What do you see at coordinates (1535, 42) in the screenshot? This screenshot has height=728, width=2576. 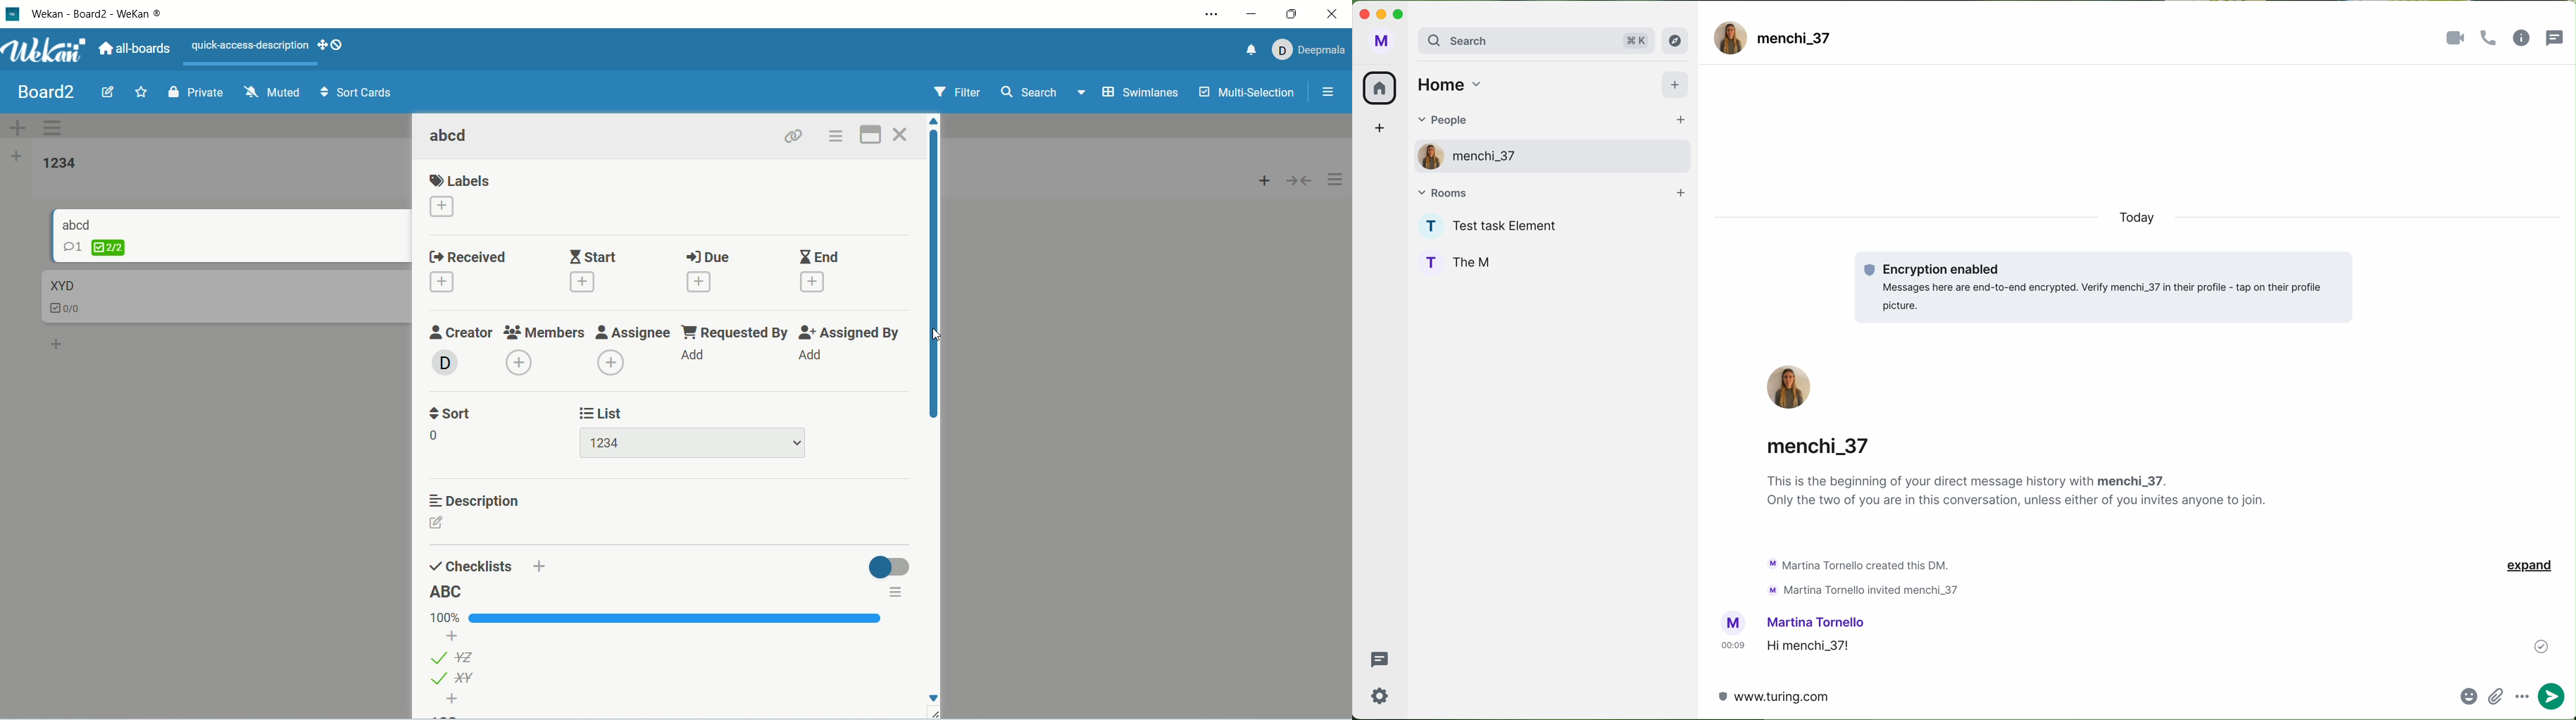 I see `search bar` at bounding box center [1535, 42].